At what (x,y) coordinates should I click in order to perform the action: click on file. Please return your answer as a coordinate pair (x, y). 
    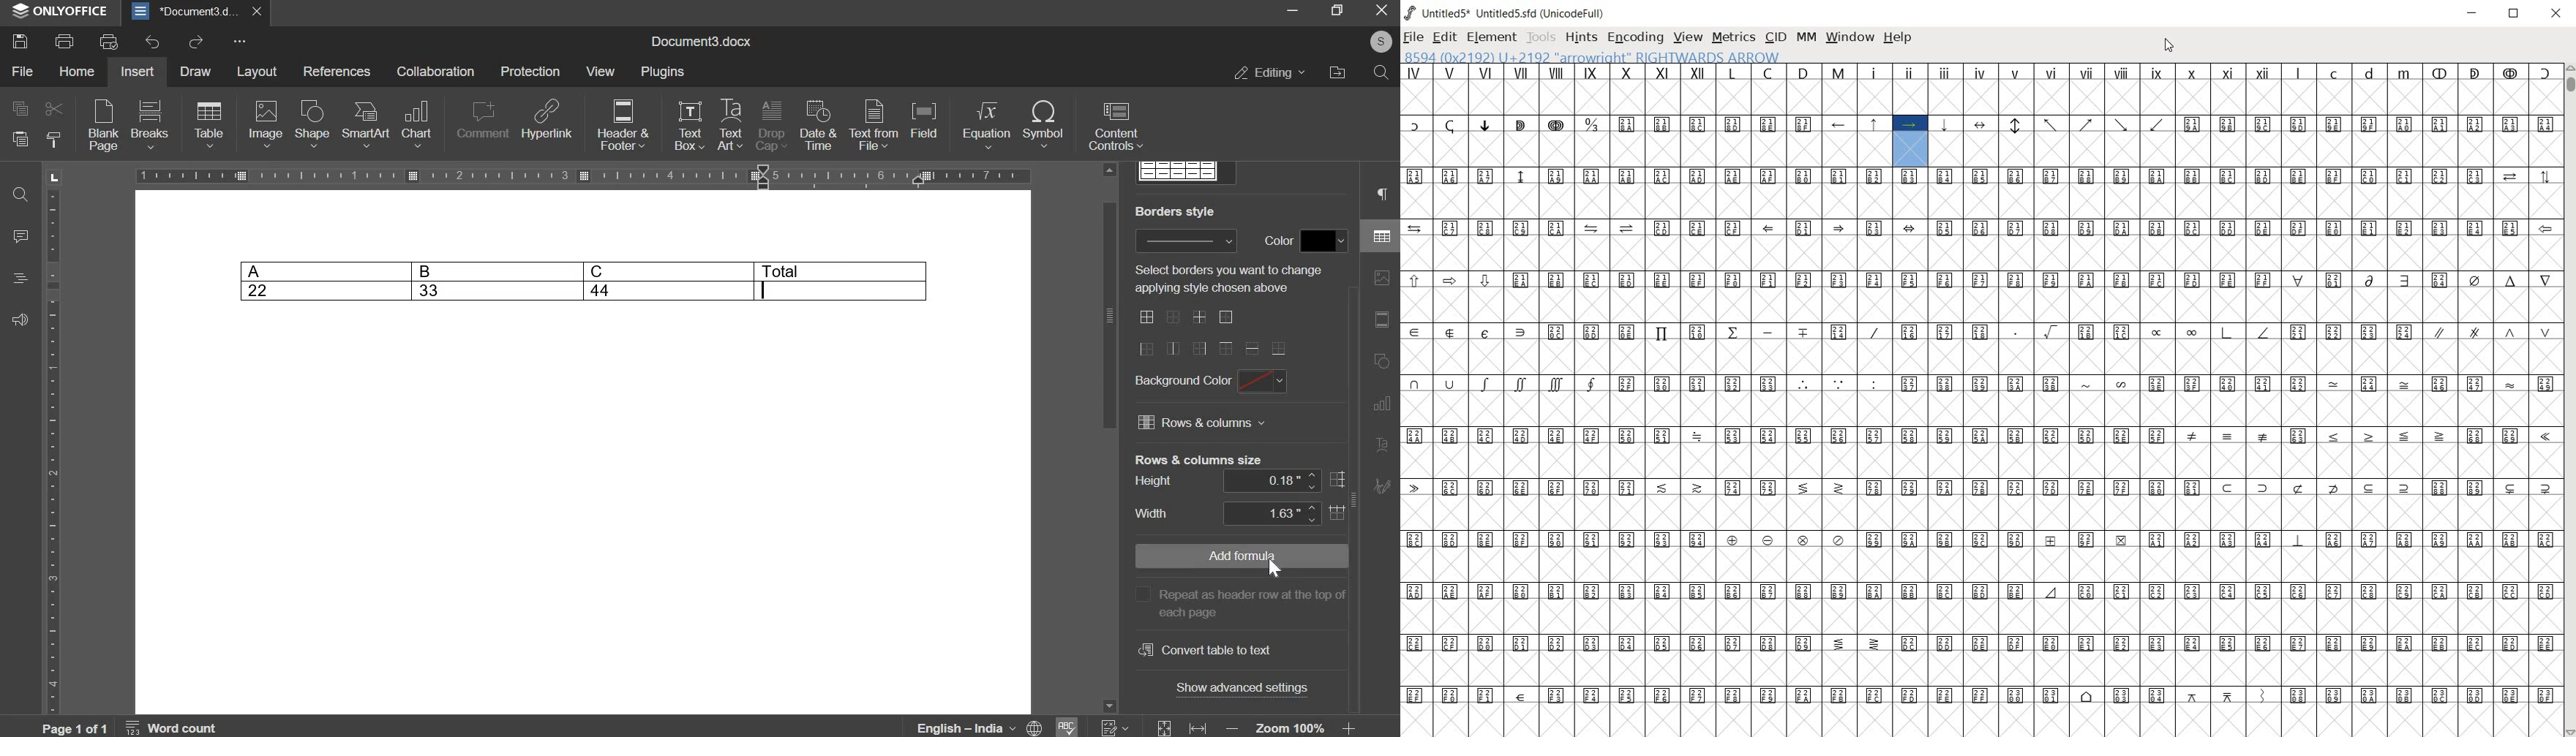
    Looking at the image, I should click on (21, 72).